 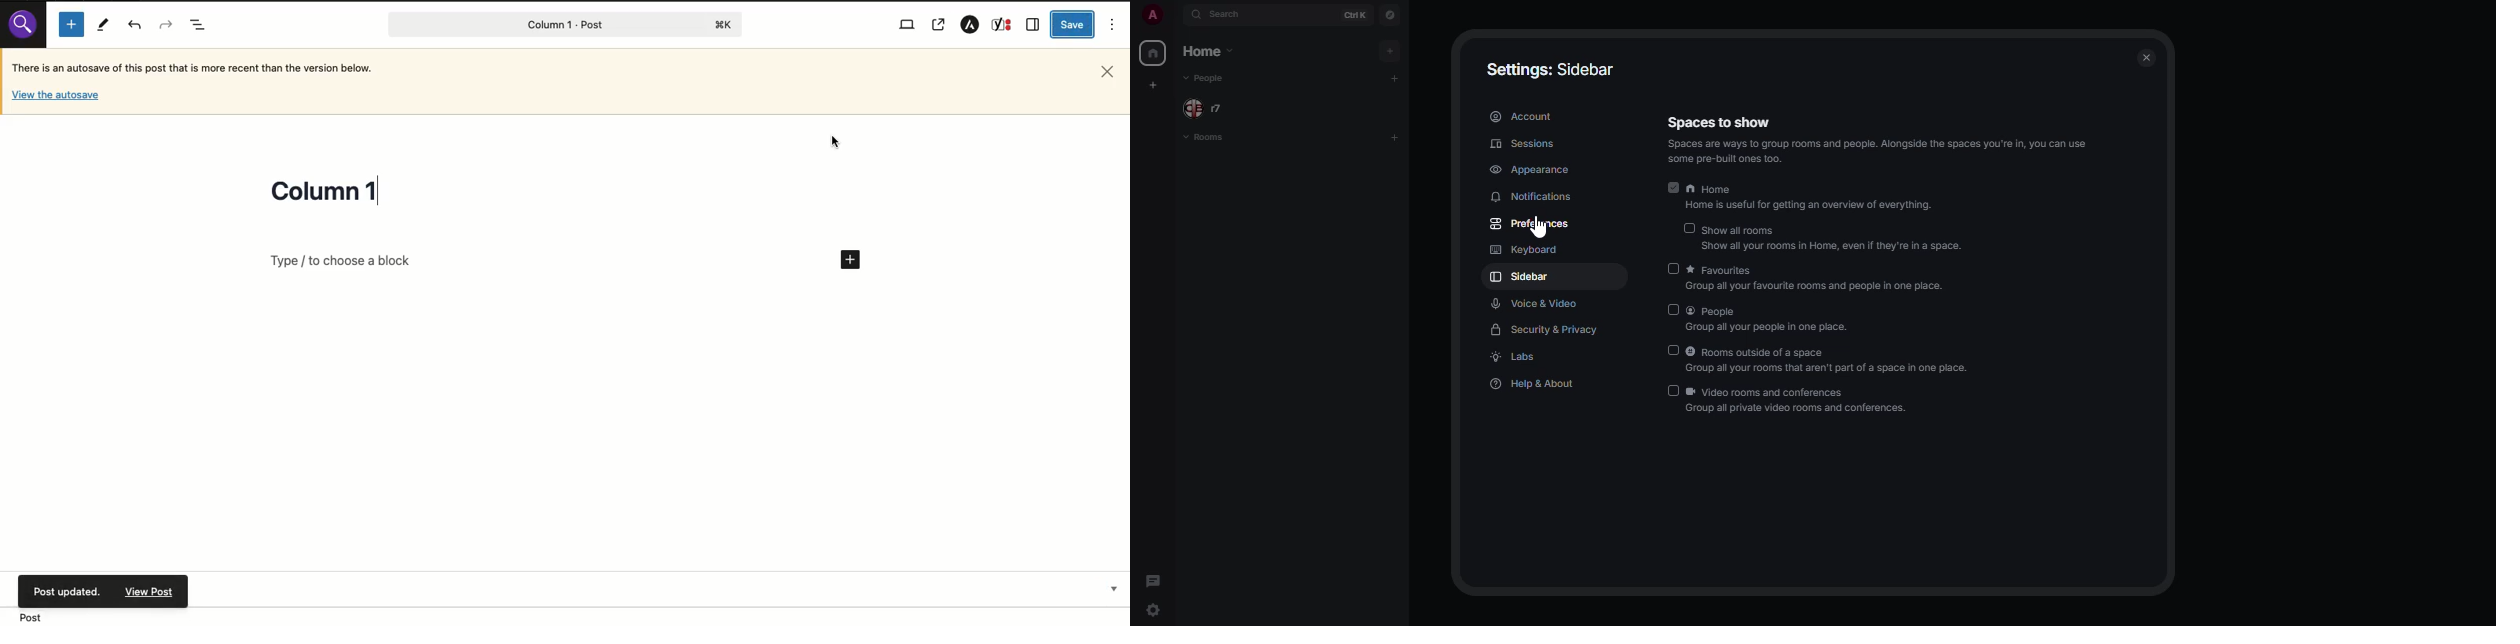 What do you see at coordinates (1675, 309) in the screenshot?
I see `disabled` at bounding box center [1675, 309].